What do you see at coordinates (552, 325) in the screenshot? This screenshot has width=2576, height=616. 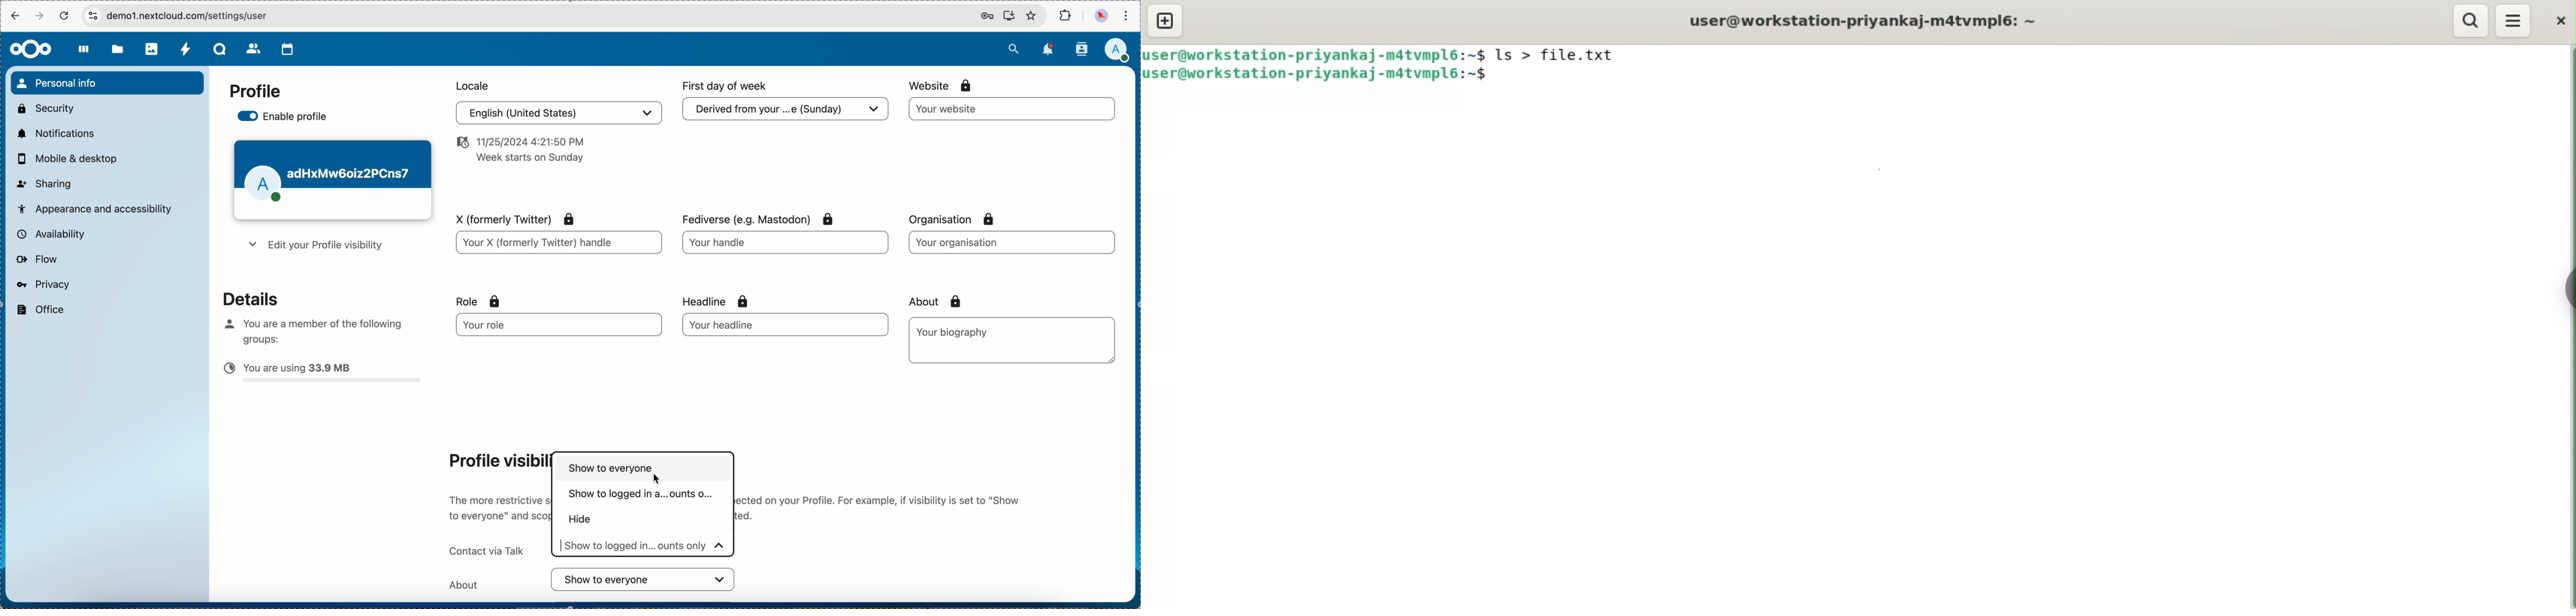 I see `your role` at bounding box center [552, 325].